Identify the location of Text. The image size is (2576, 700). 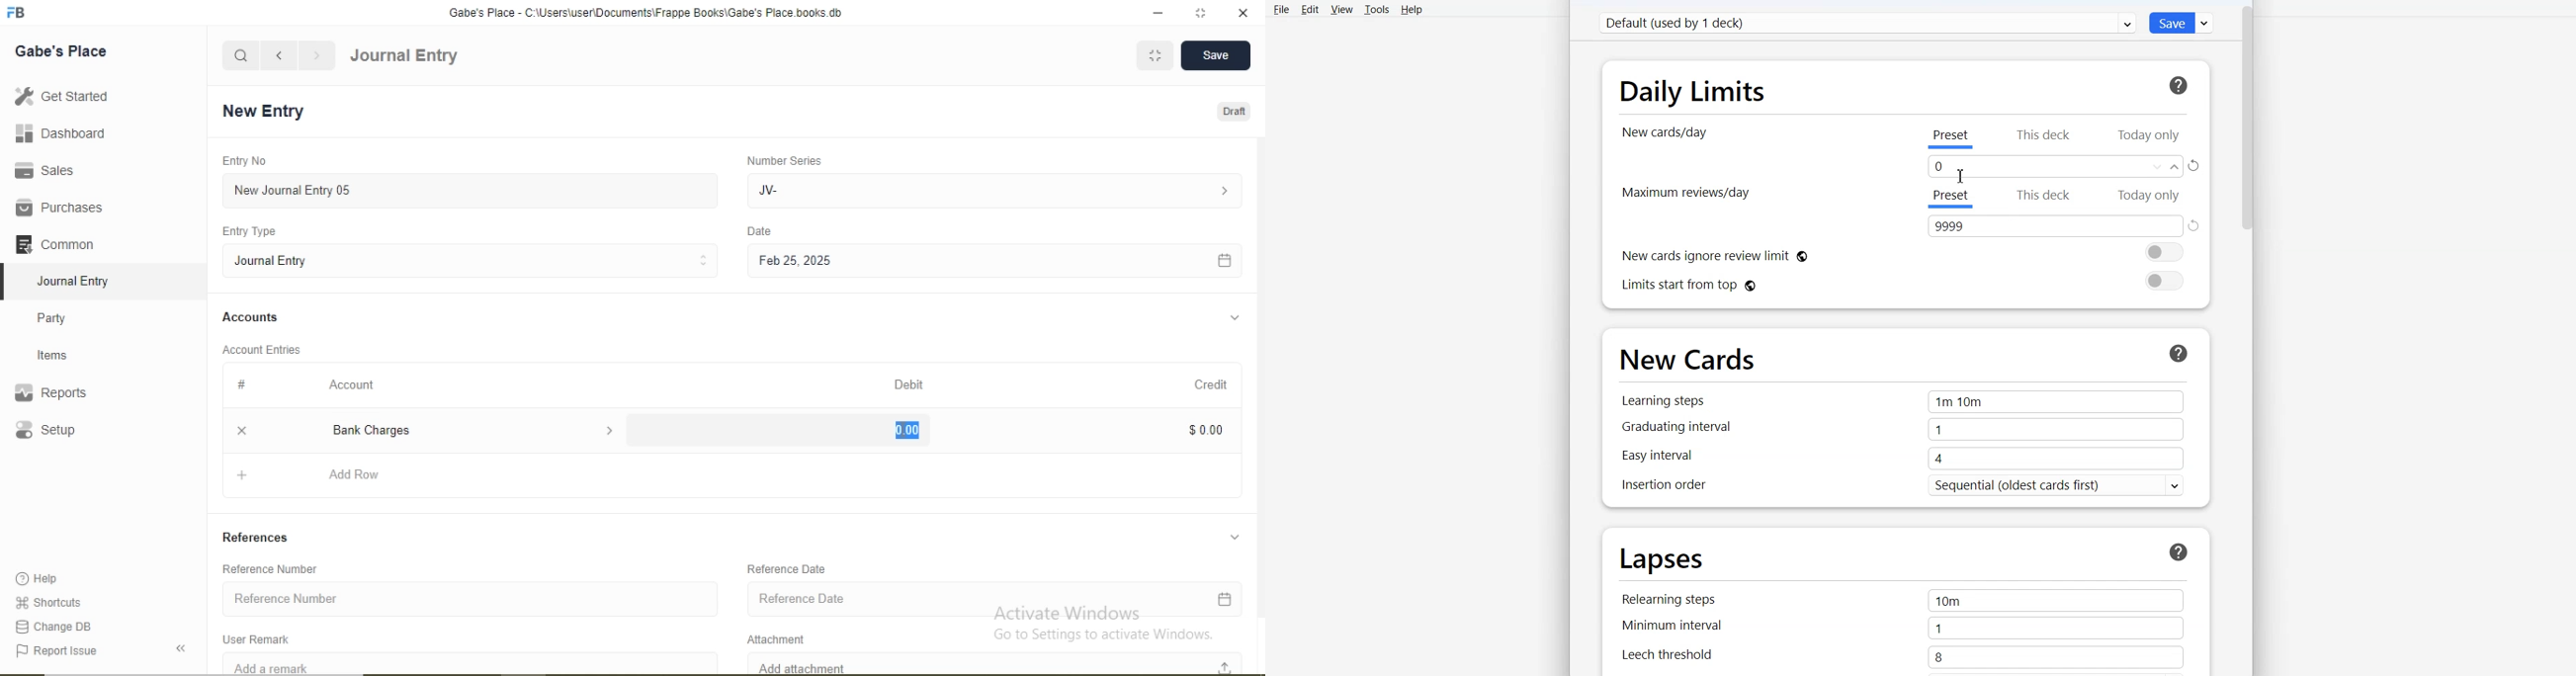
(2055, 167).